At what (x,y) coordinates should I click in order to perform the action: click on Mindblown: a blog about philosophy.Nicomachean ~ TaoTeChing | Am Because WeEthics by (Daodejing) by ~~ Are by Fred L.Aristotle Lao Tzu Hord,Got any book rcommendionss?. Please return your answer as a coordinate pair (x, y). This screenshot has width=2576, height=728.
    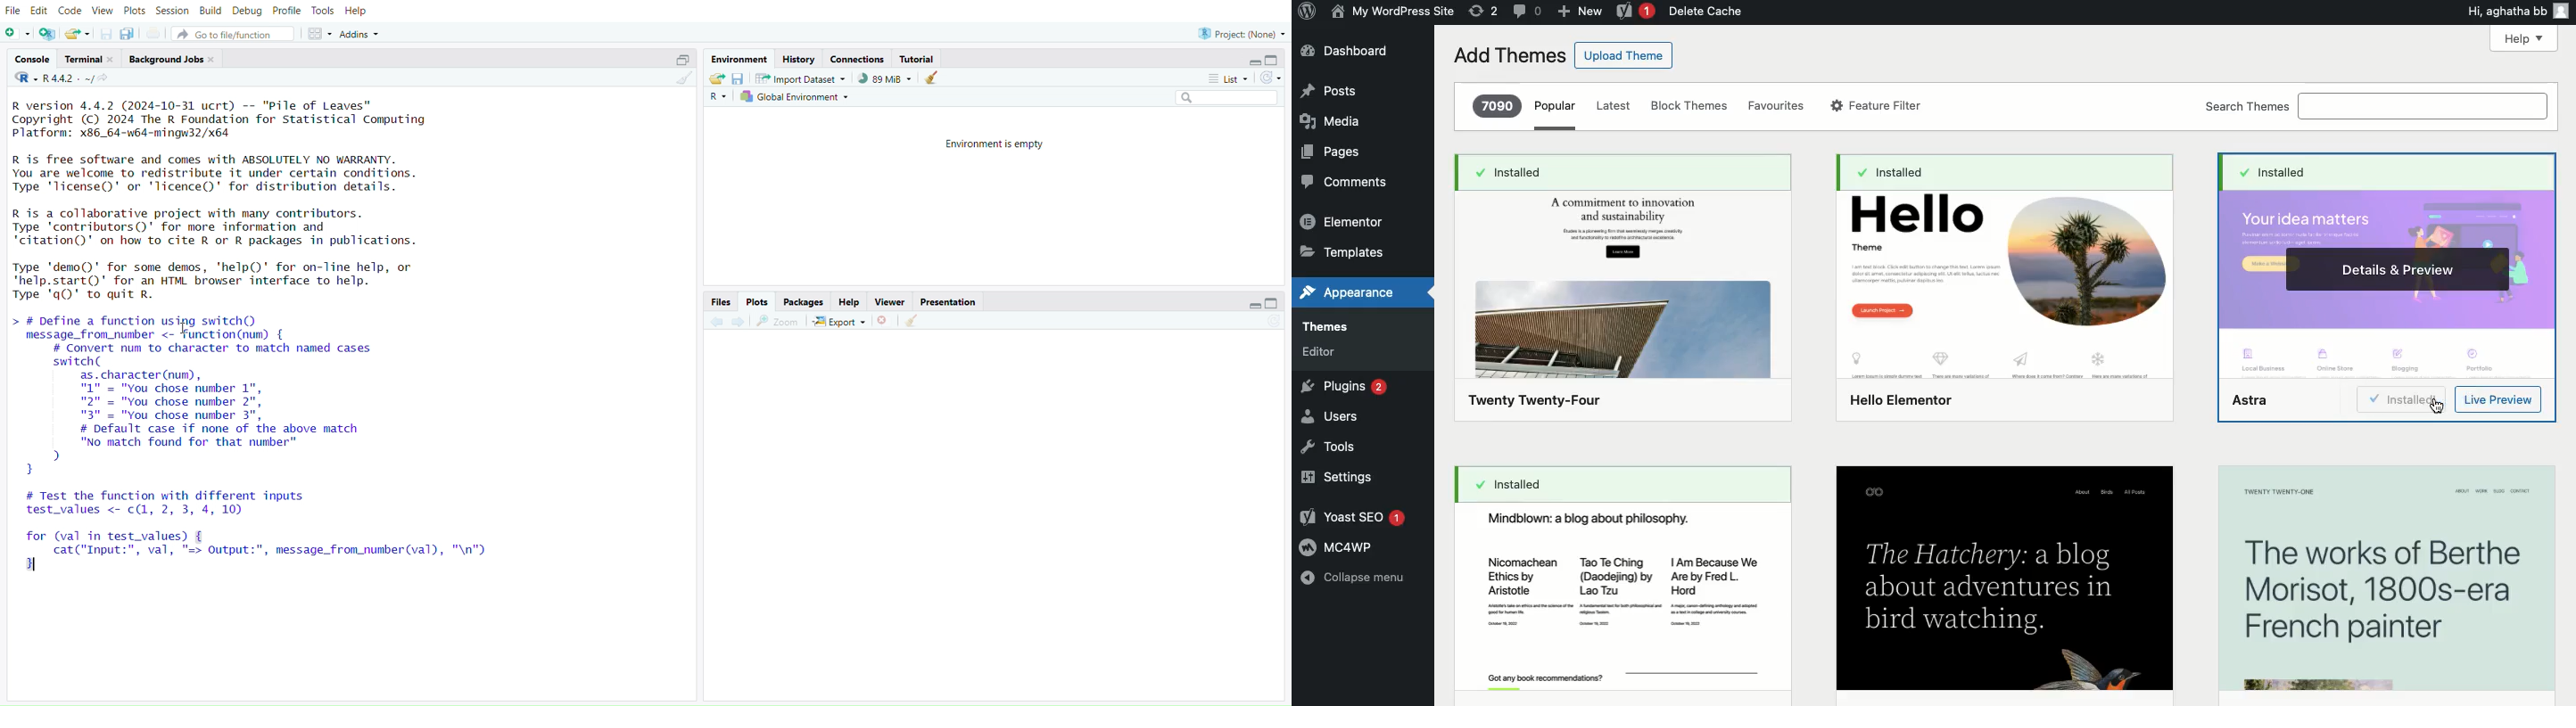
    Looking at the image, I should click on (1618, 599).